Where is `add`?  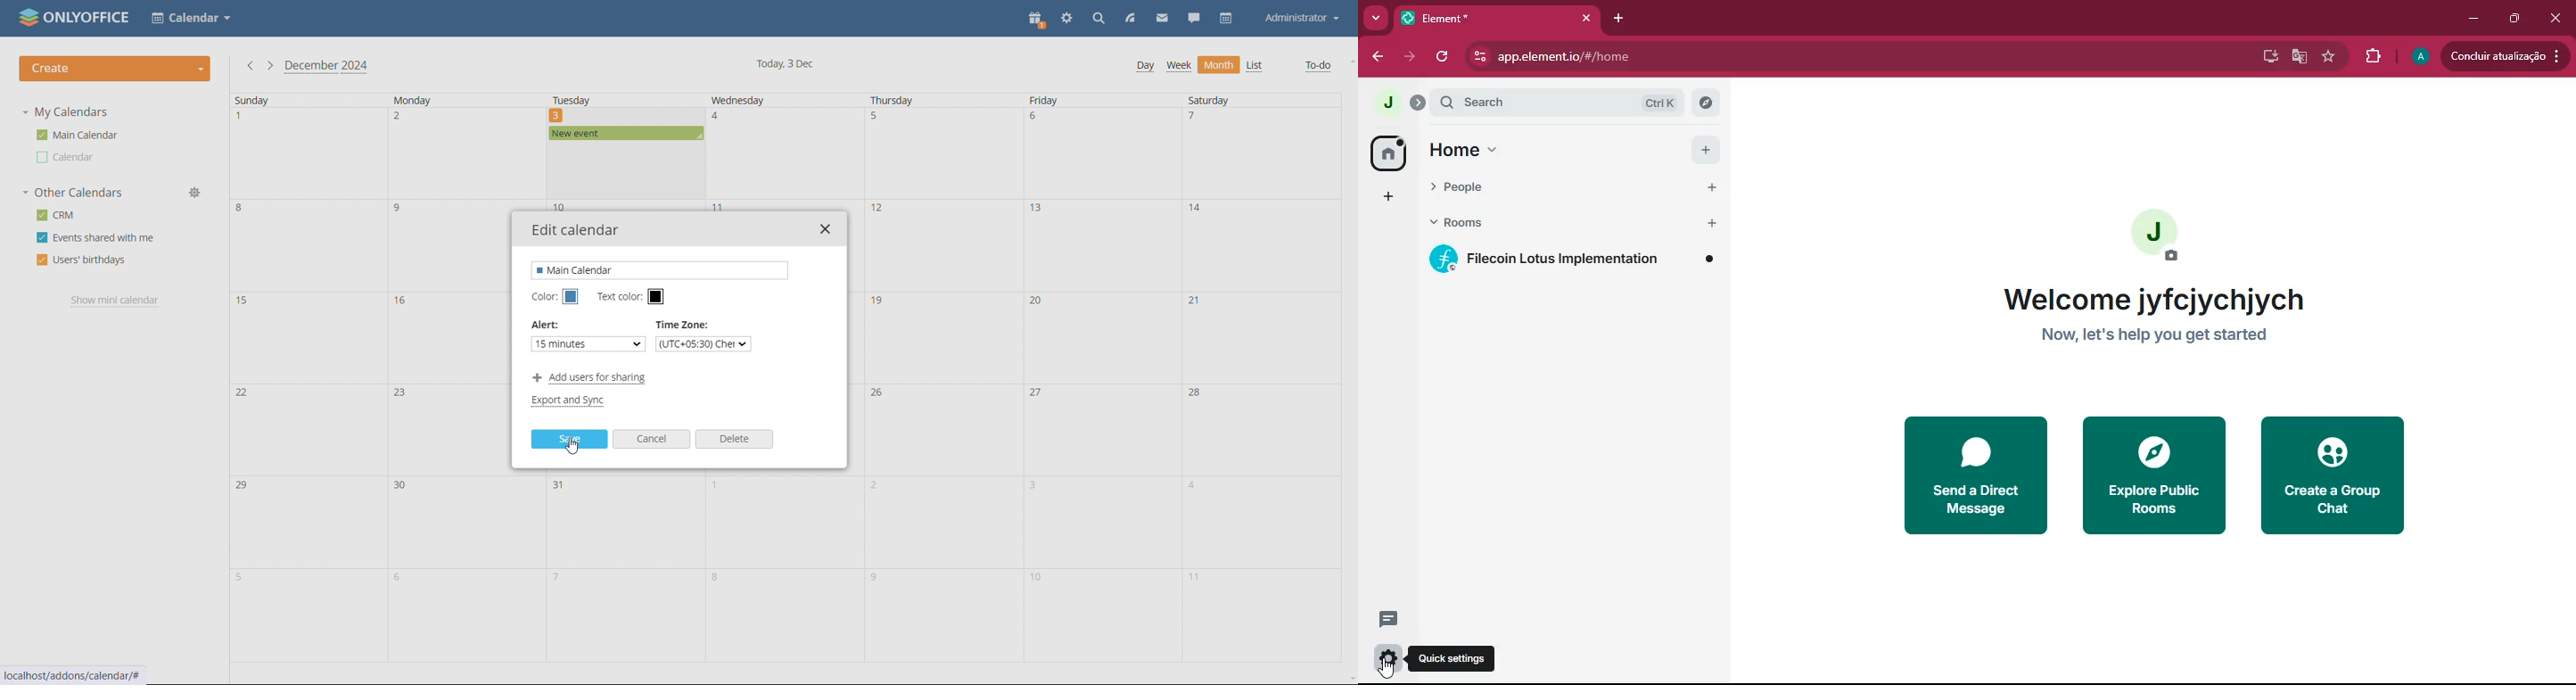
add is located at coordinates (1715, 222).